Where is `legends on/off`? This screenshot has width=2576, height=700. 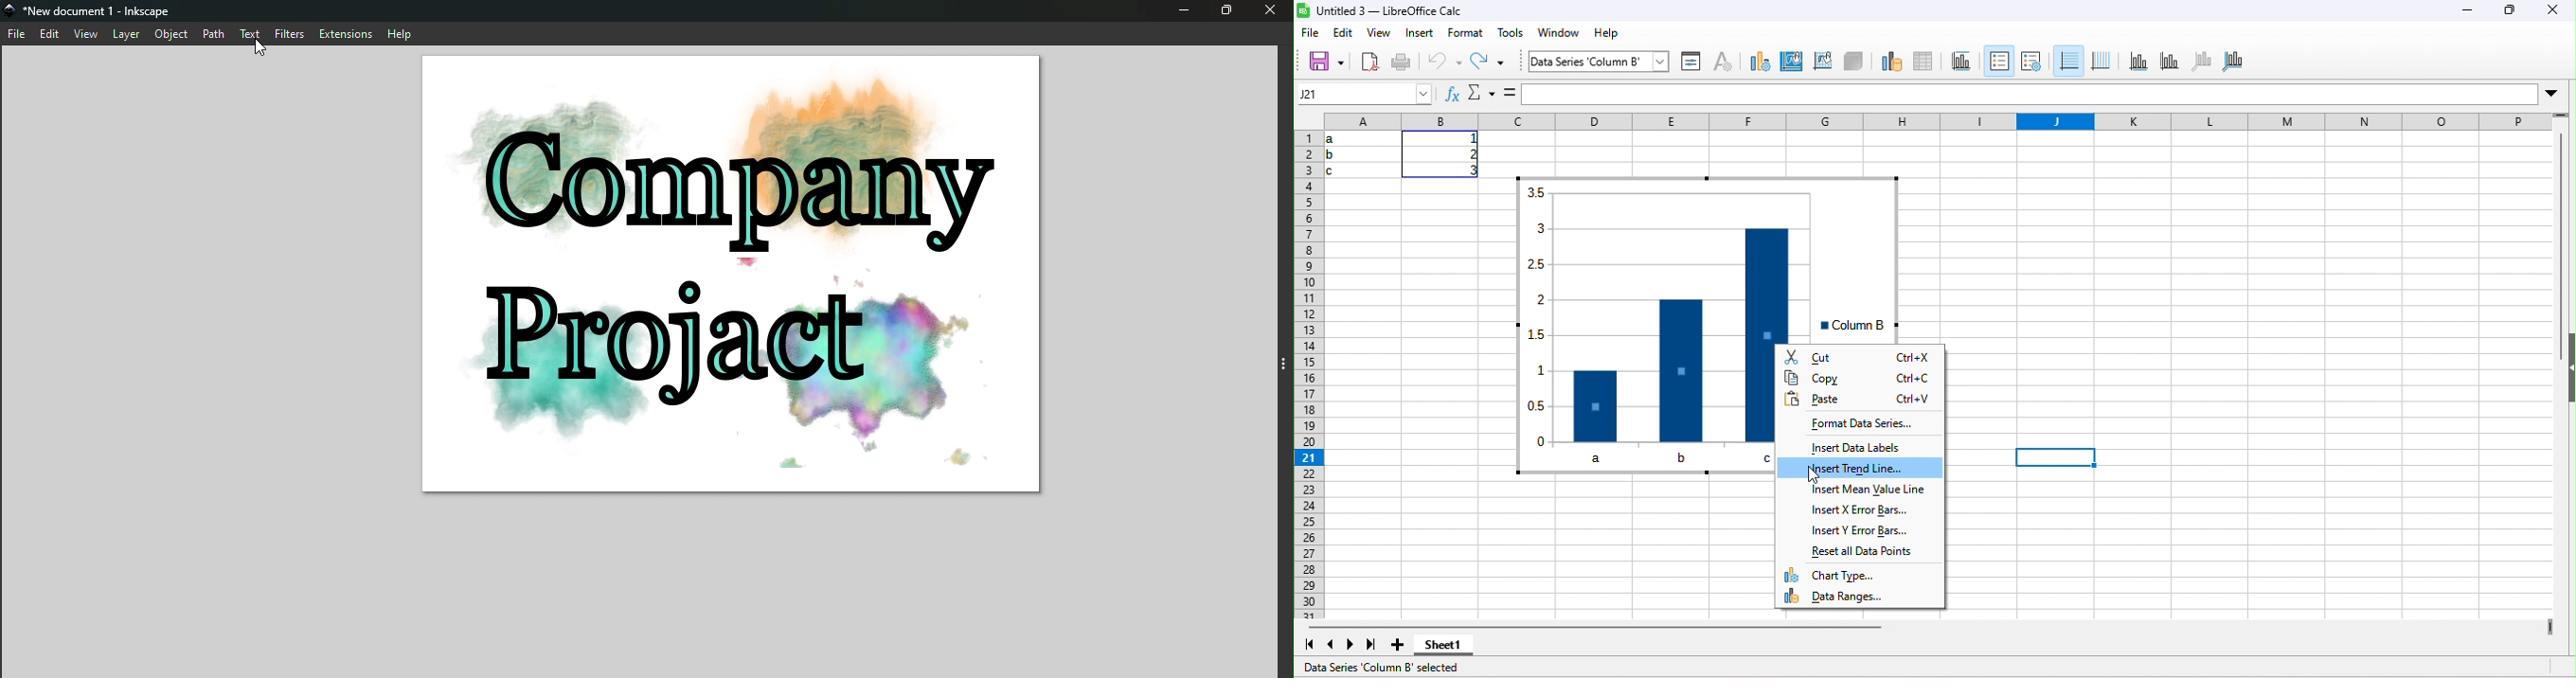
legends on/off is located at coordinates (1999, 58).